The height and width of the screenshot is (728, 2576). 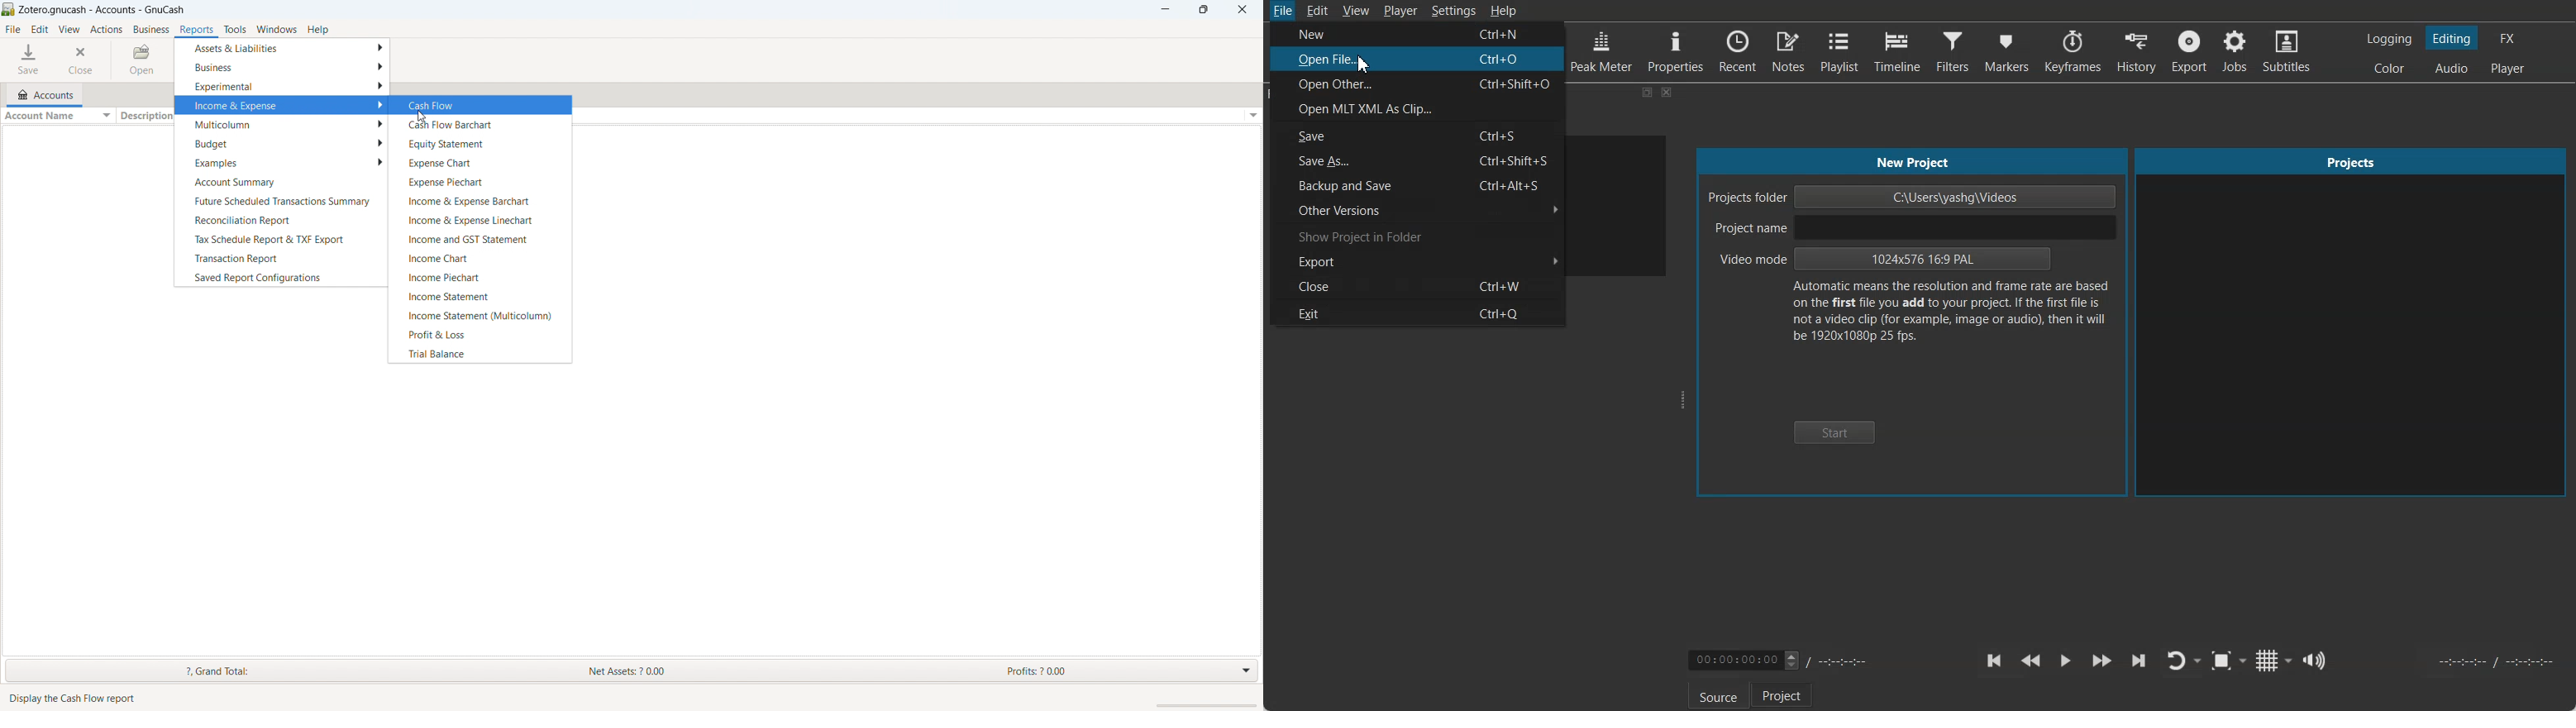 What do you see at coordinates (2288, 51) in the screenshot?
I see `Subtitles` at bounding box center [2288, 51].